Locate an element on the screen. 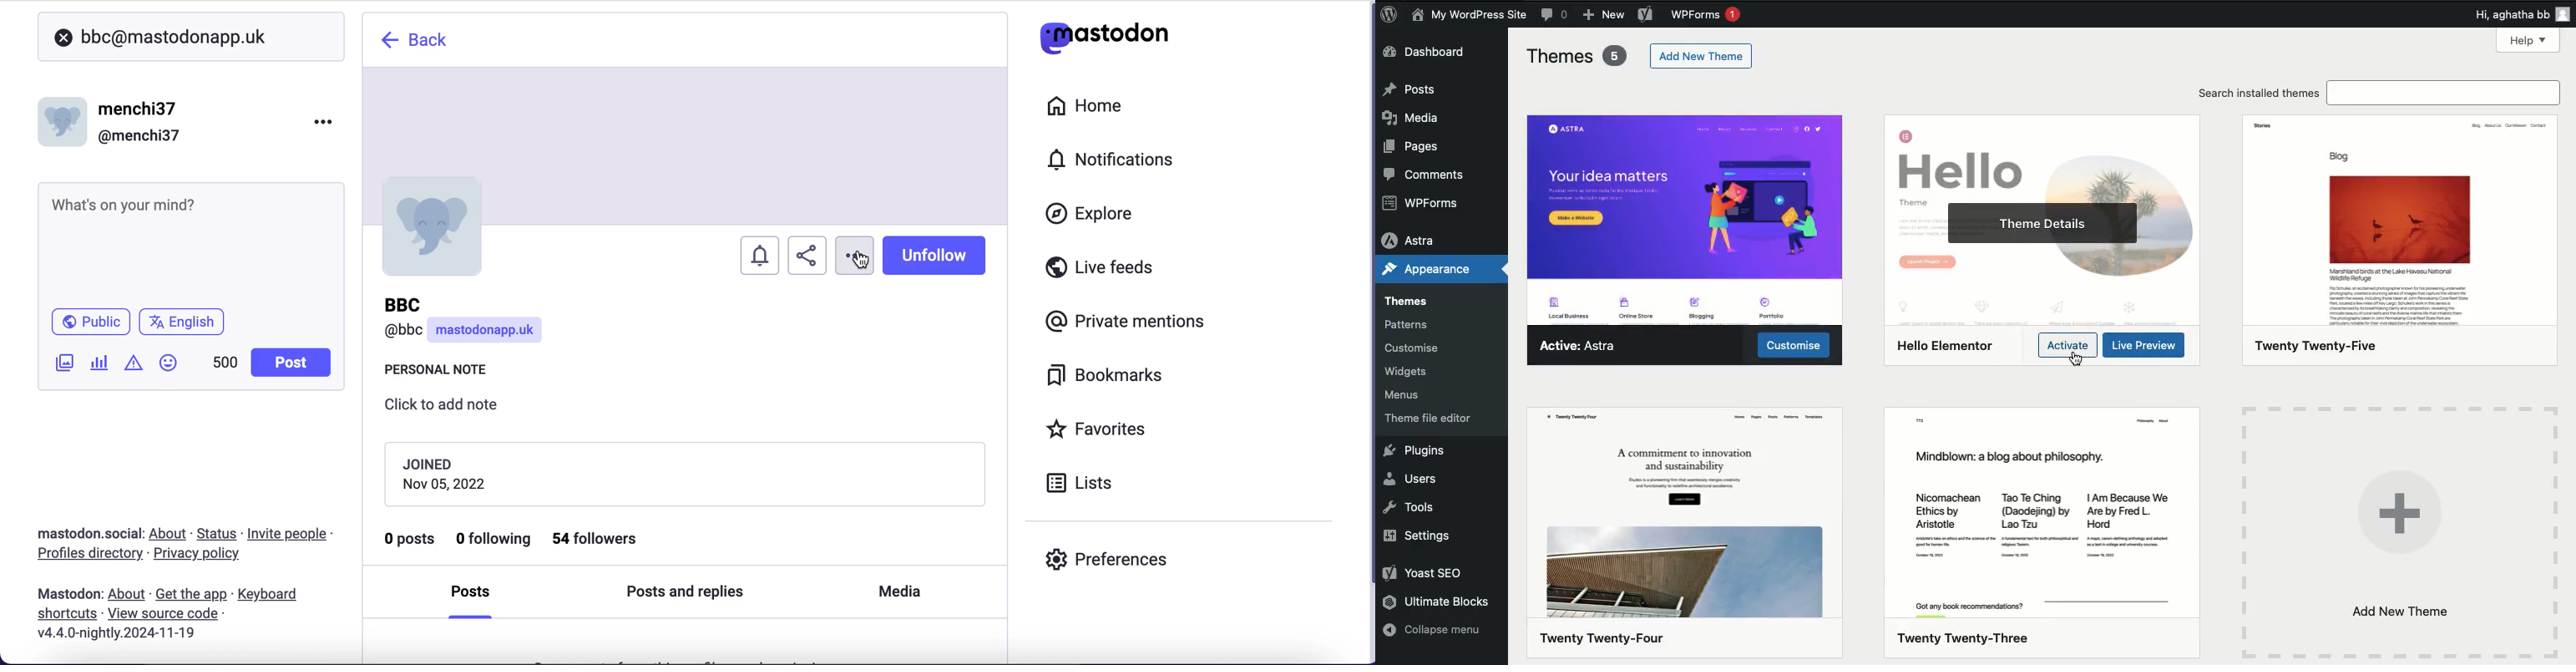 Image resolution: width=2576 pixels, height=672 pixels. notifications is located at coordinates (1116, 159).